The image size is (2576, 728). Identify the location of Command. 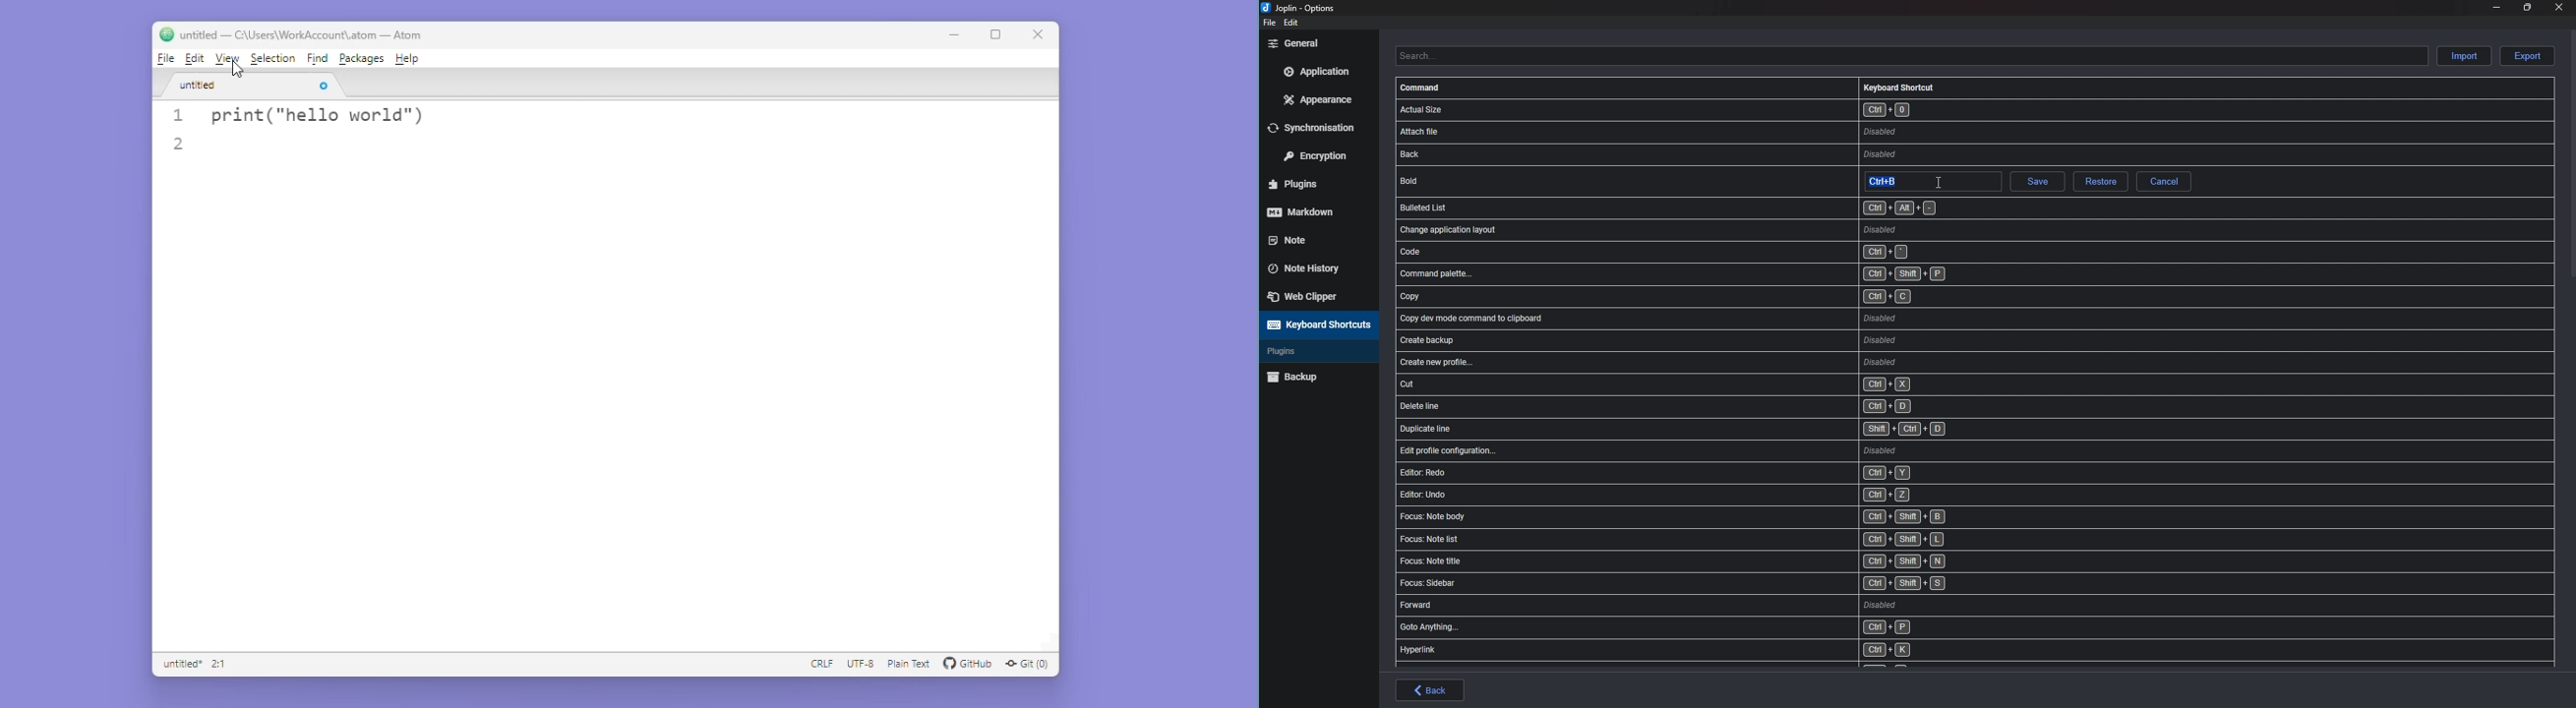
(1422, 88).